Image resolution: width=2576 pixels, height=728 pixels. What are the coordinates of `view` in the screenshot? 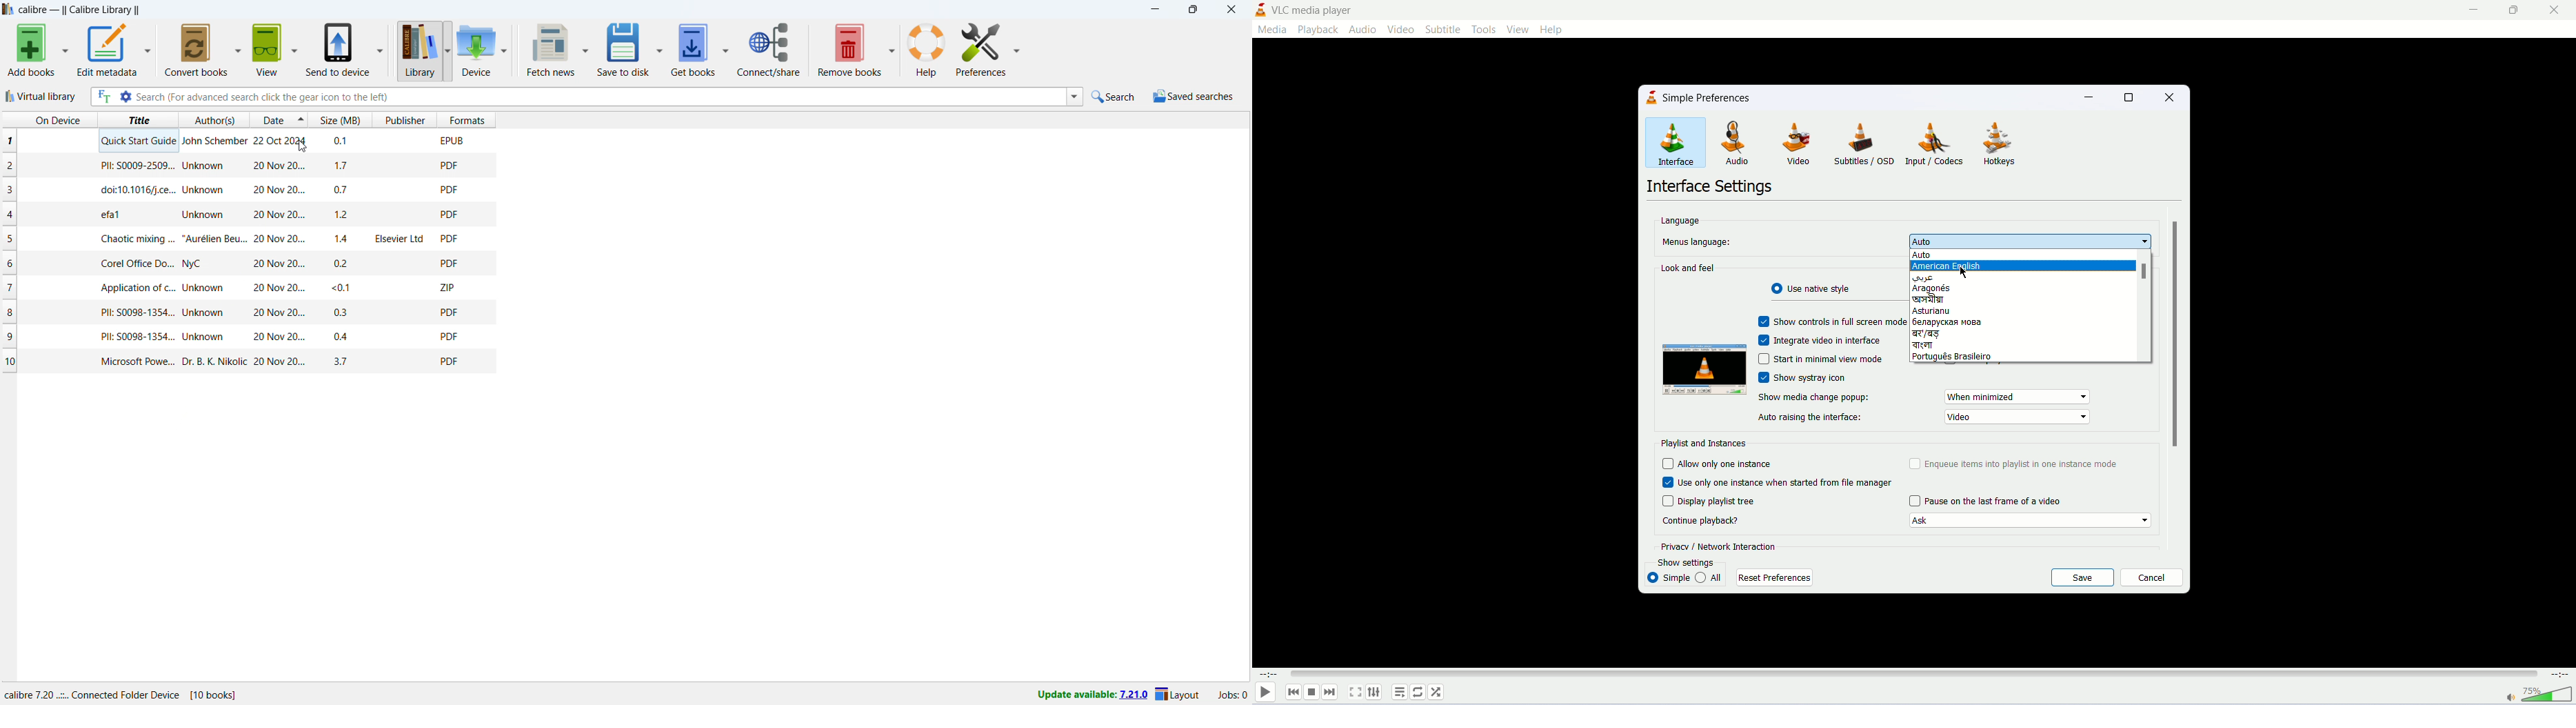 It's located at (1518, 29).